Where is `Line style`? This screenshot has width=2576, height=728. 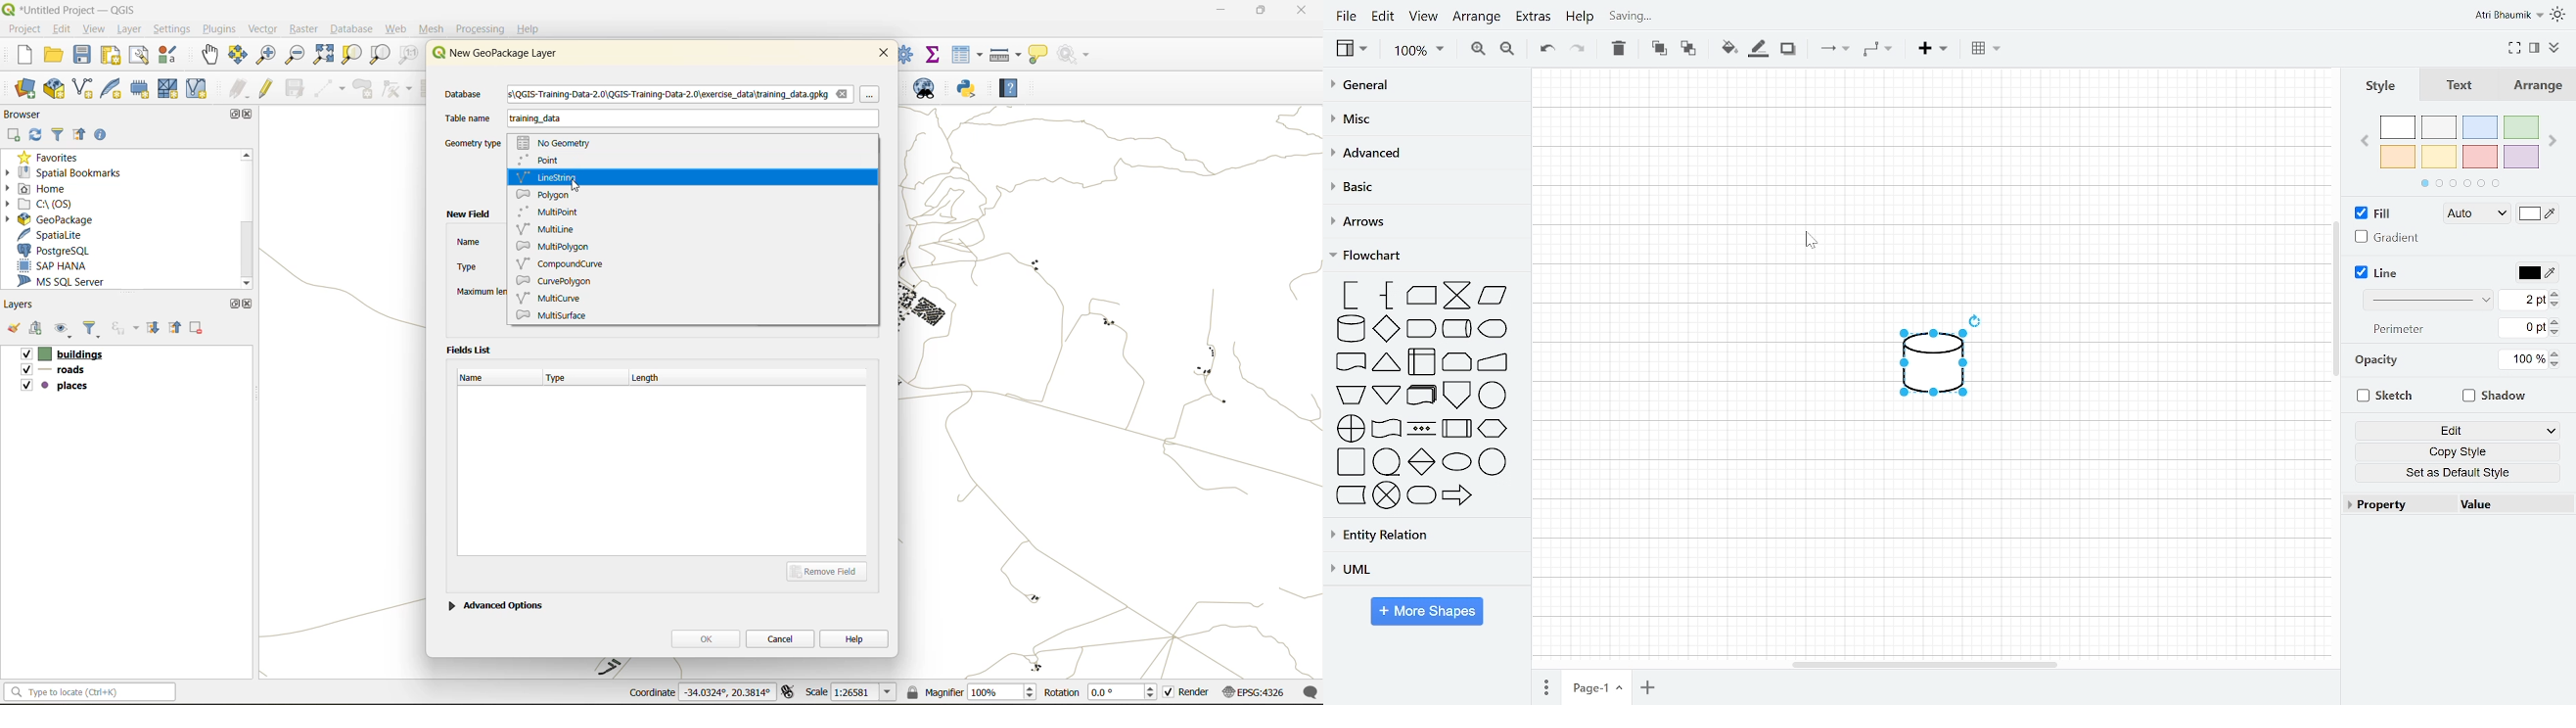 Line style is located at coordinates (2429, 300).